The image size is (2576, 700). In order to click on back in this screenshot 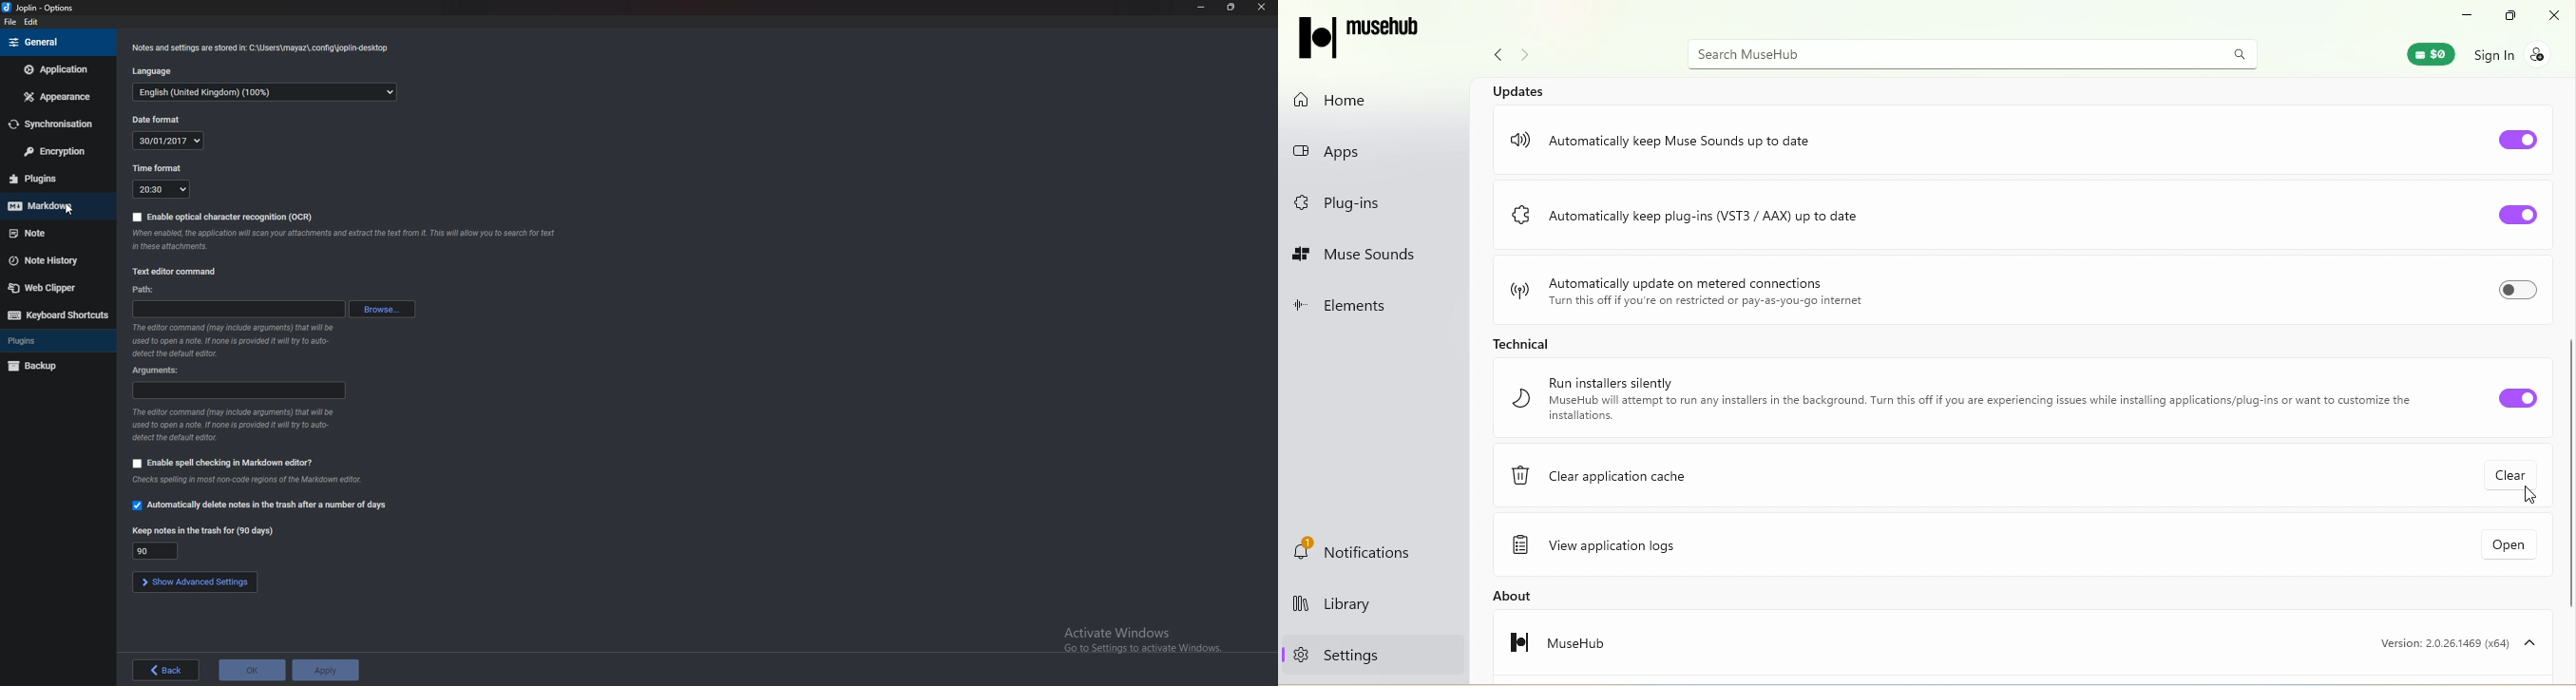, I will do `click(164, 671)`.